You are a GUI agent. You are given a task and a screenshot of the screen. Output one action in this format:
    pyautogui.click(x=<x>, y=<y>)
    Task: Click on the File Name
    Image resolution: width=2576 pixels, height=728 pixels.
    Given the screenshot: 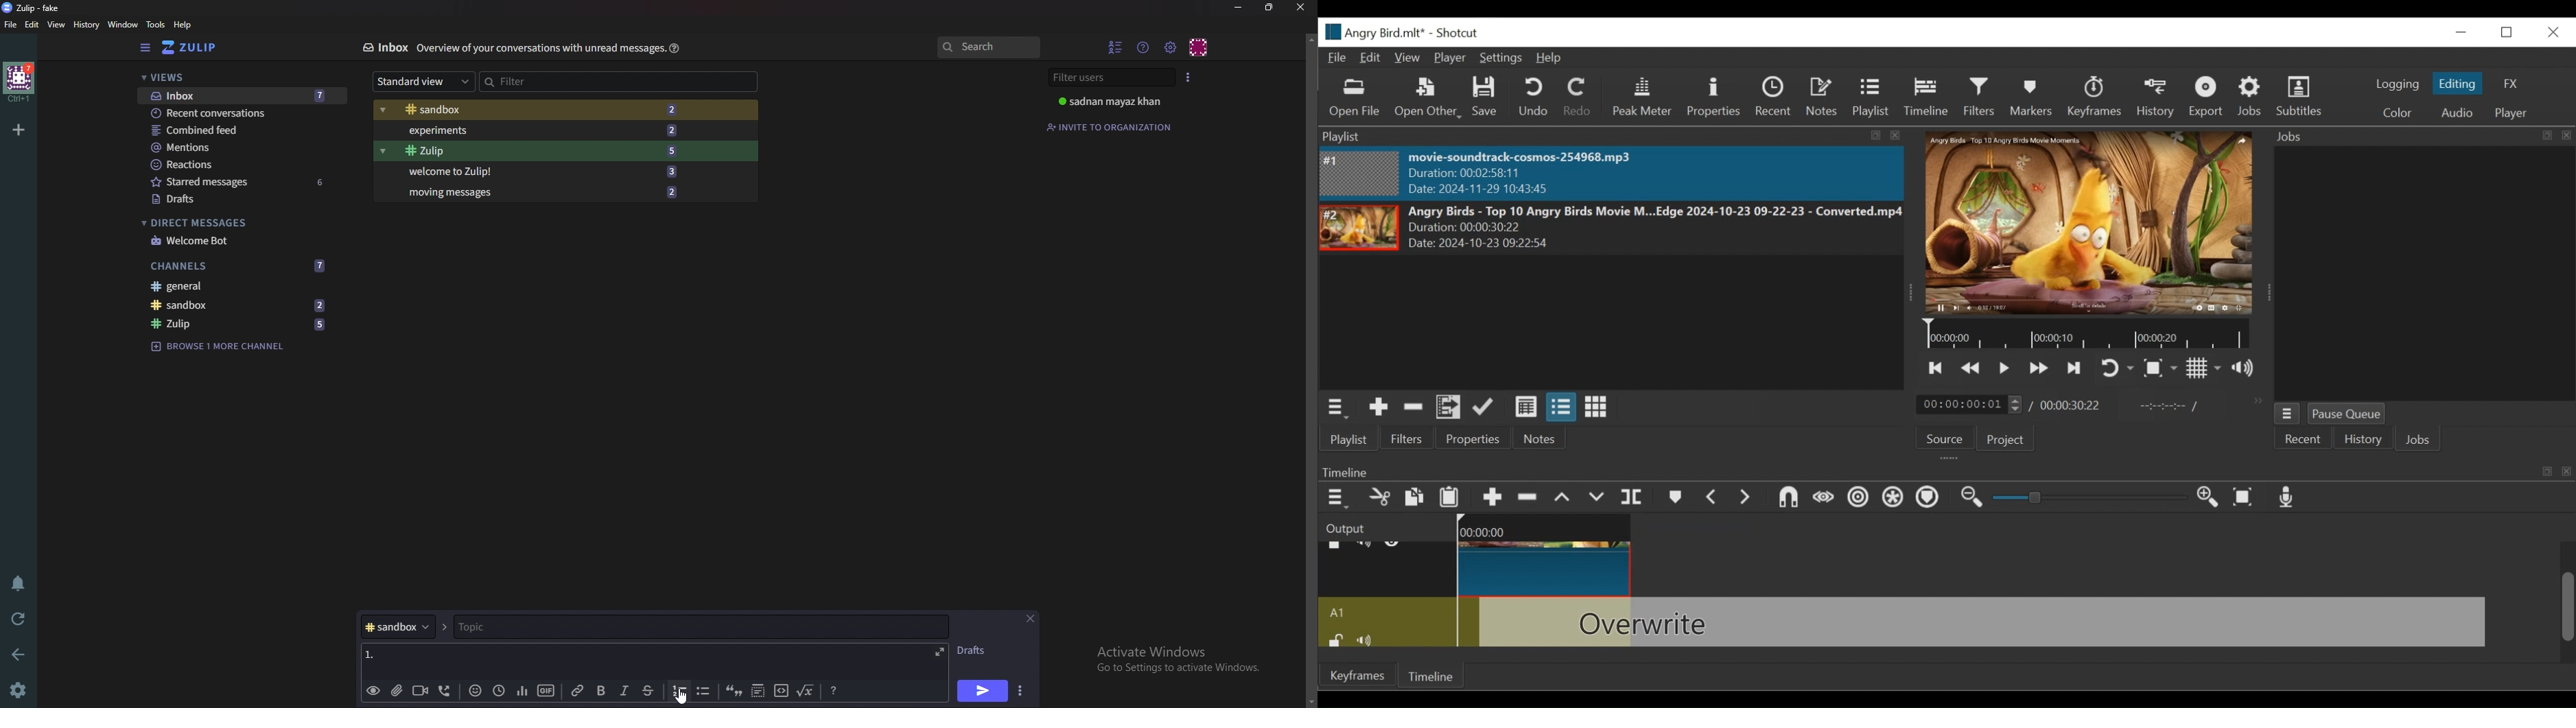 What is the action you would take?
    pyautogui.click(x=1374, y=31)
    